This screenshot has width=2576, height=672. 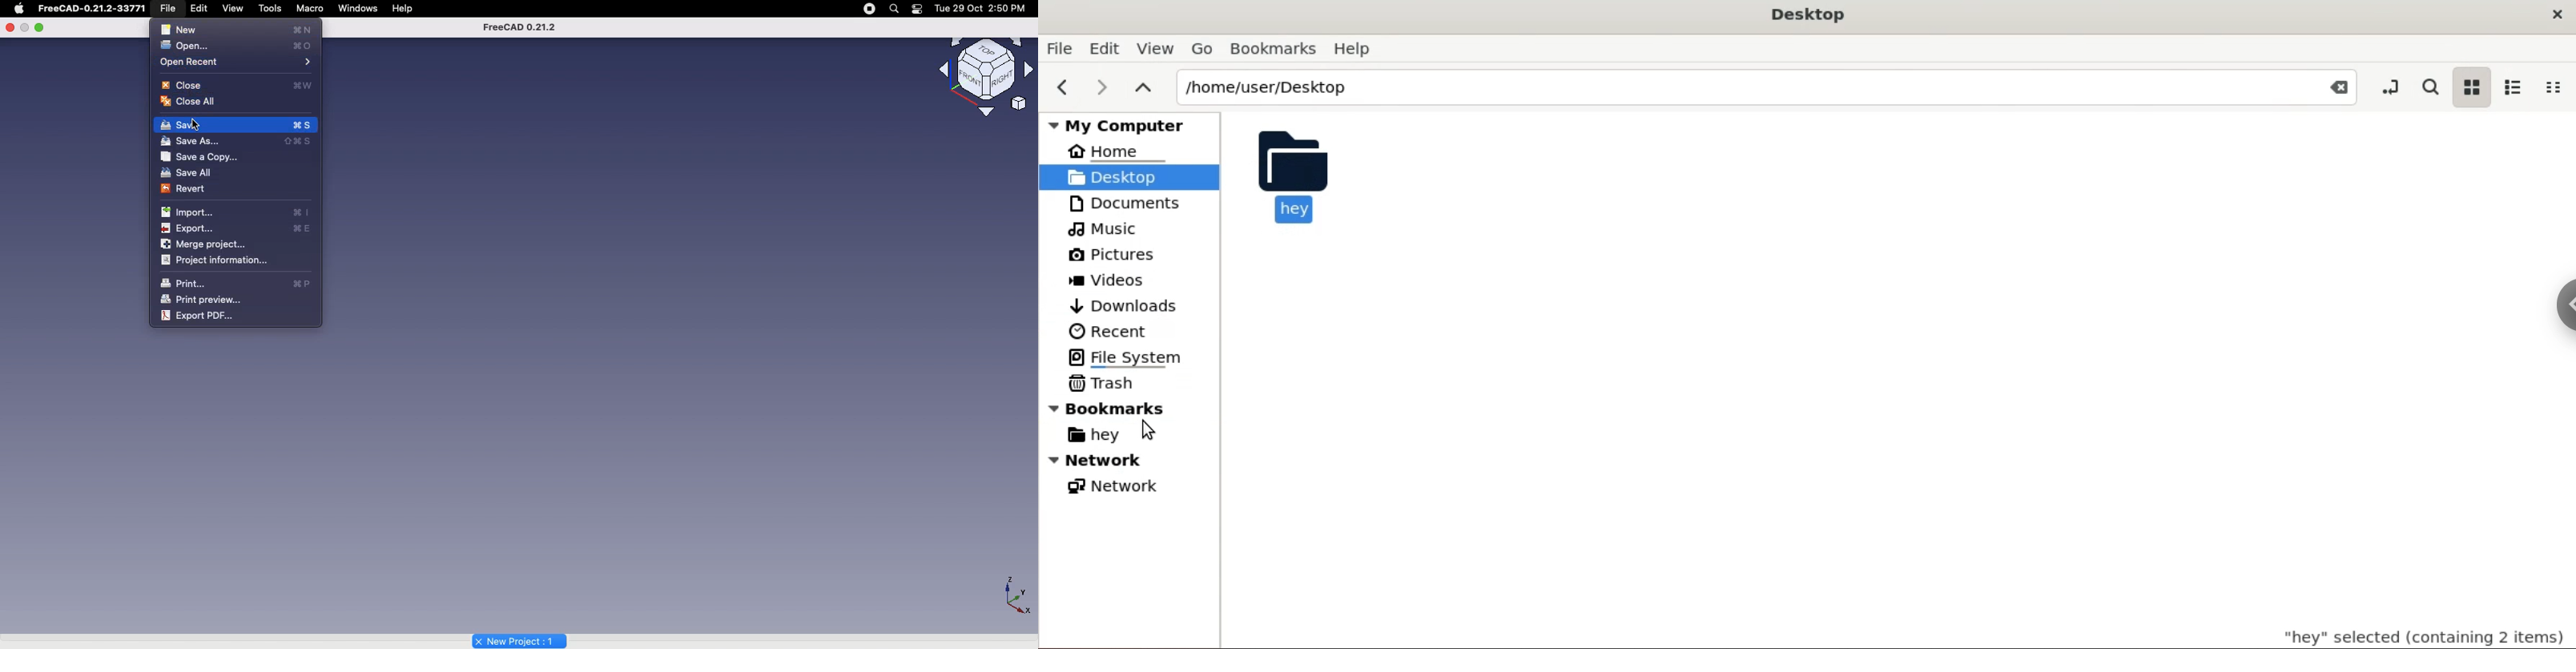 What do you see at coordinates (239, 140) in the screenshot?
I see `Save as` at bounding box center [239, 140].